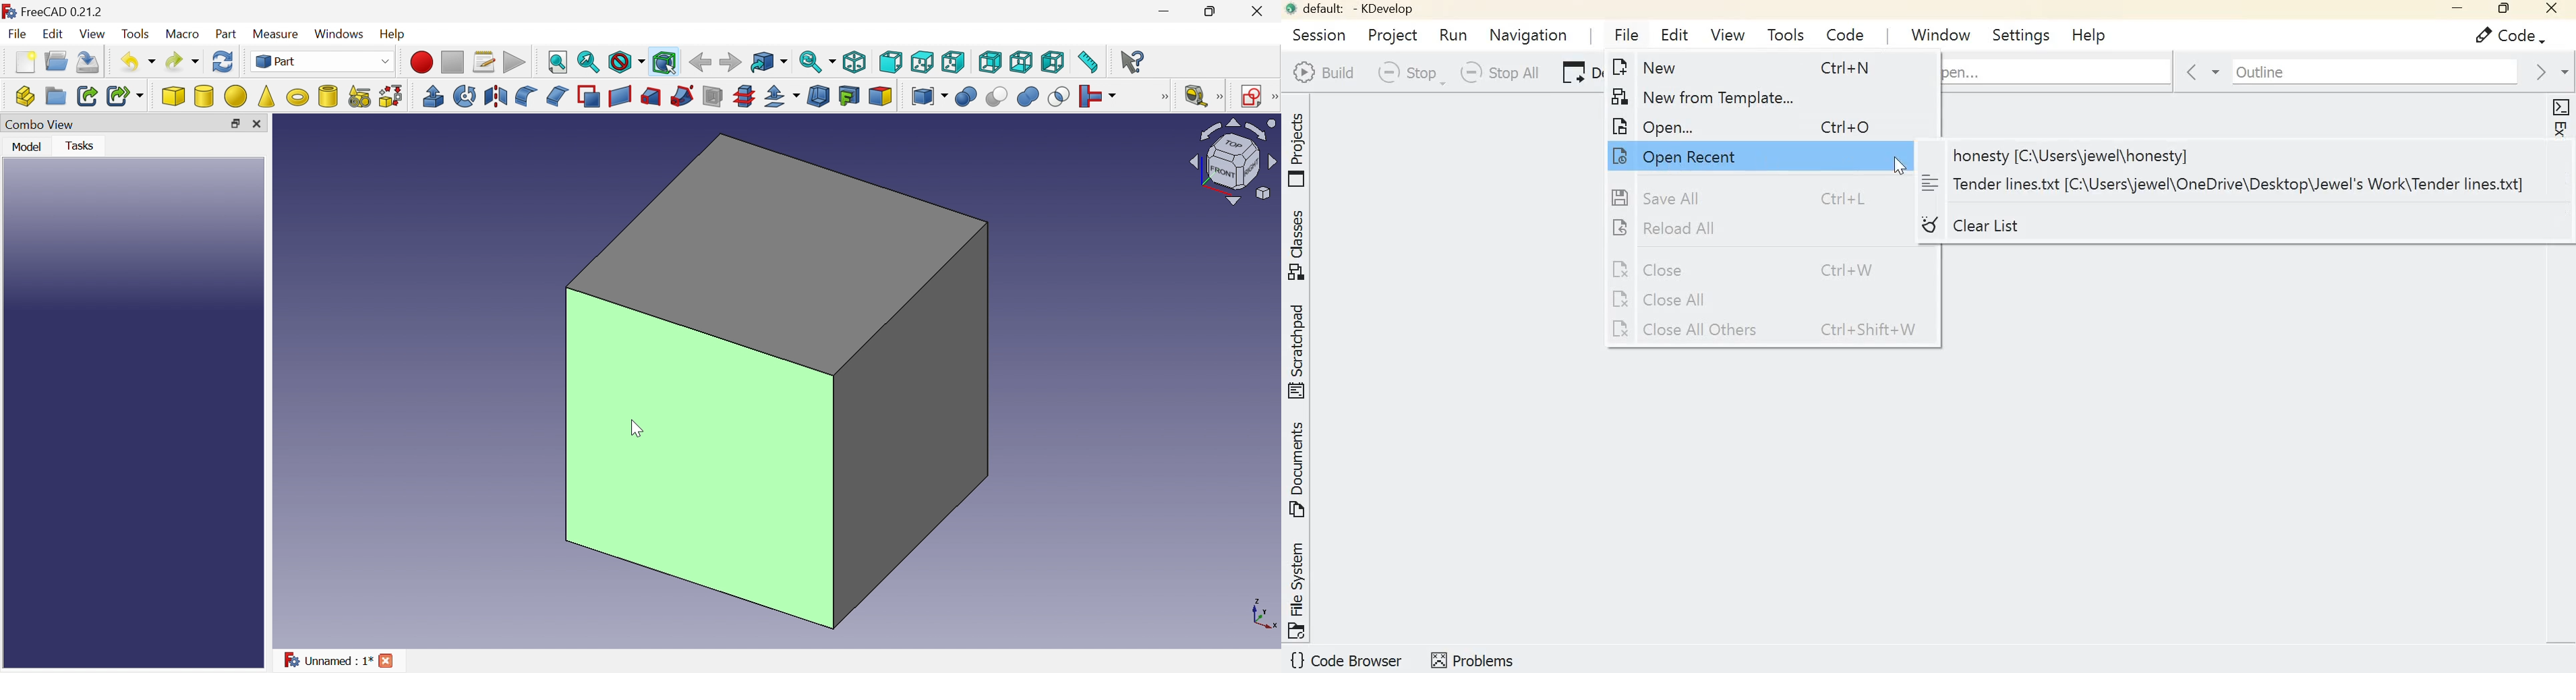  I want to click on Toggle 'problems' tool view, so click(1472, 659).